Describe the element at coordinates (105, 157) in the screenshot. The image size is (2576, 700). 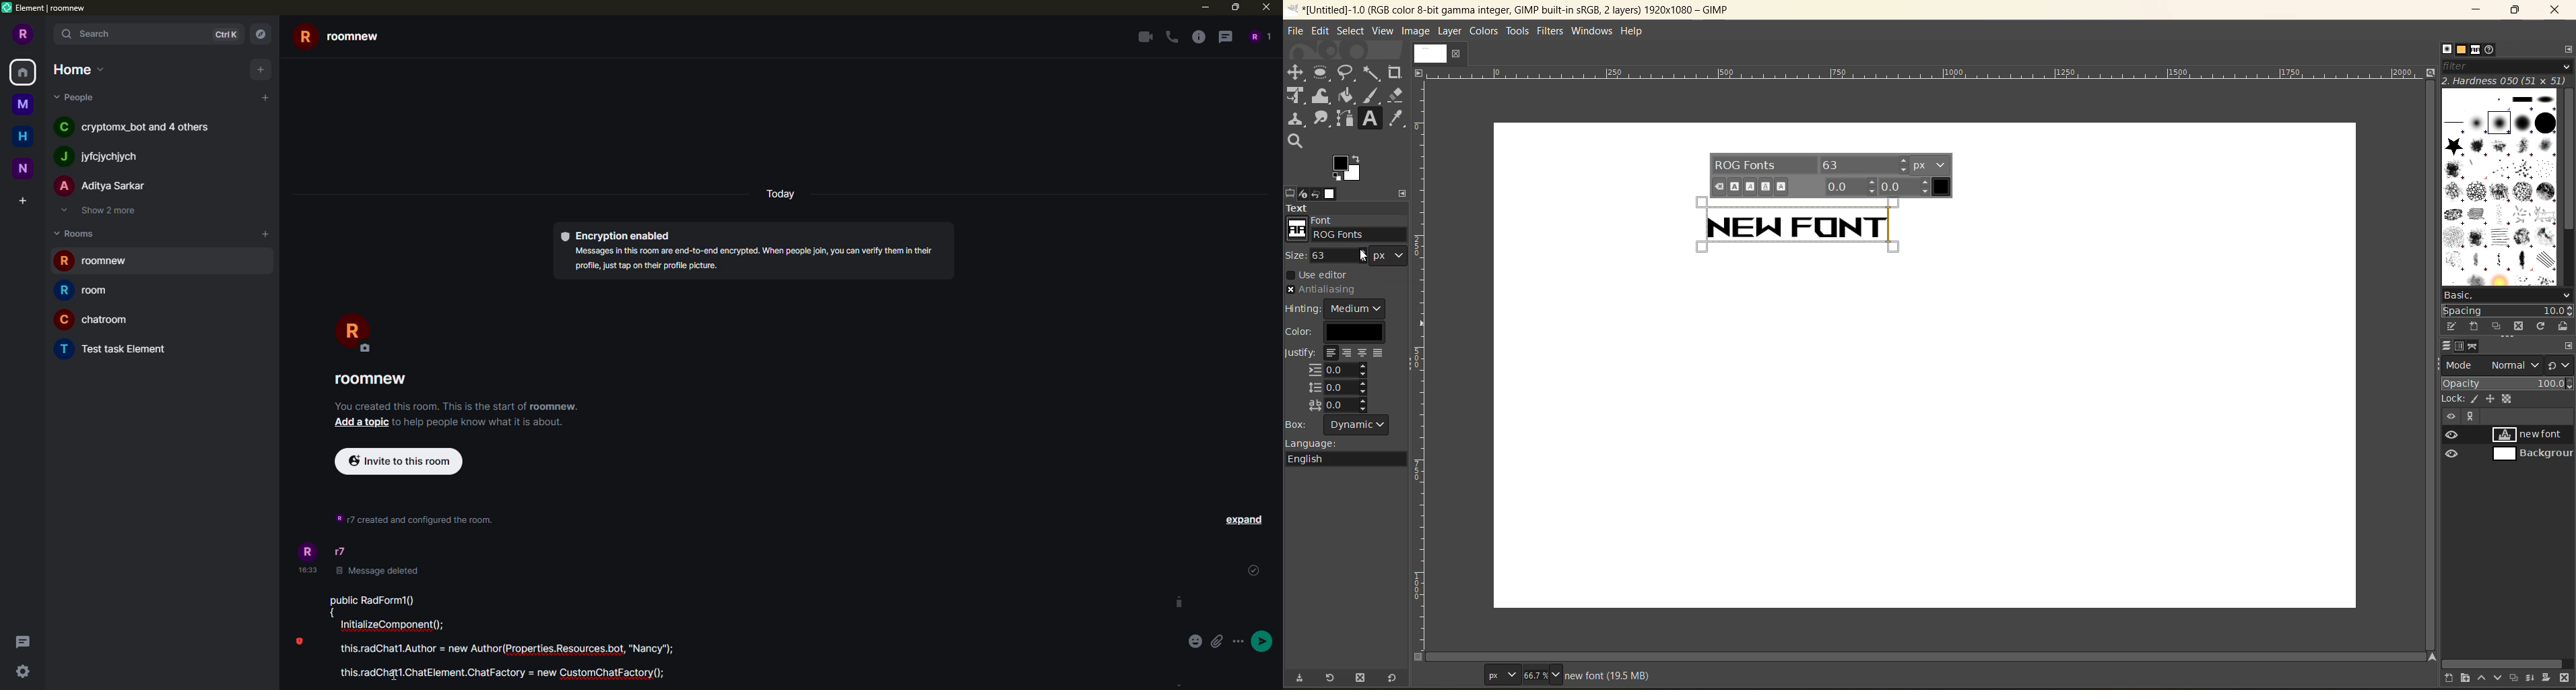
I see `people` at that location.